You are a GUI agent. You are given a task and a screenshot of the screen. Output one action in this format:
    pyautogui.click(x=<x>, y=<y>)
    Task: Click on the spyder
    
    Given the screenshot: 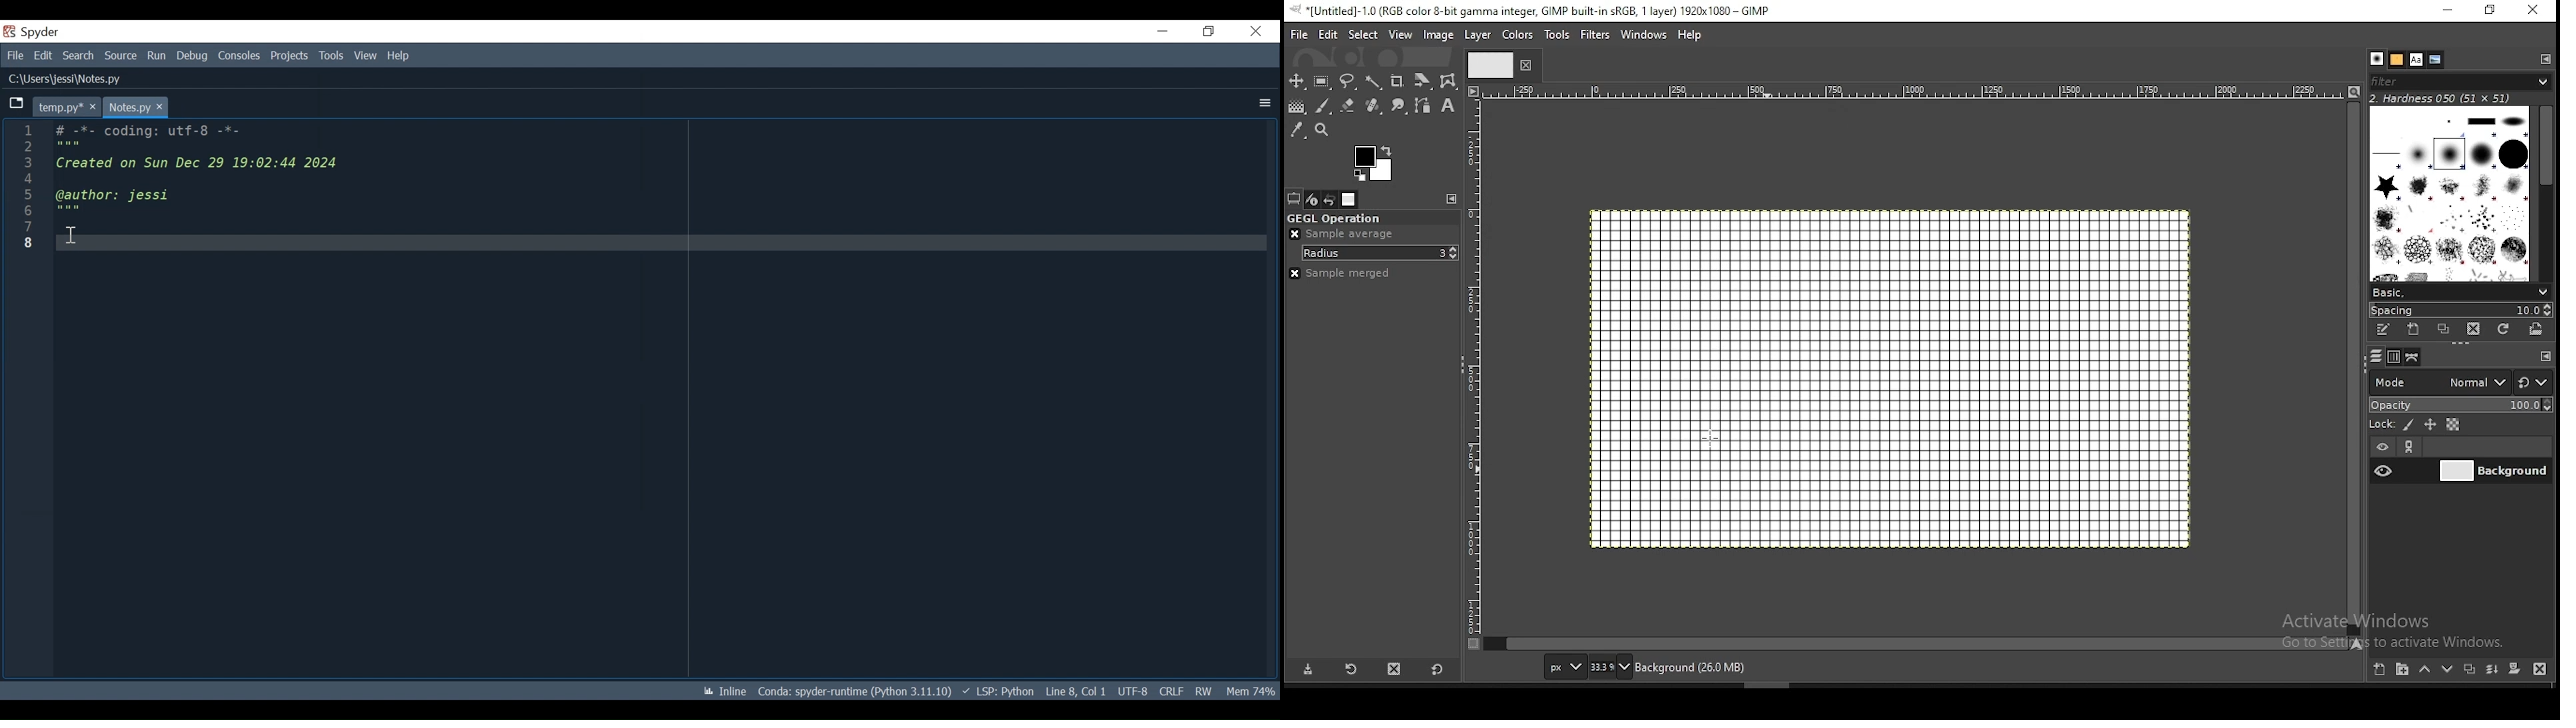 What is the action you would take?
    pyautogui.click(x=53, y=34)
    